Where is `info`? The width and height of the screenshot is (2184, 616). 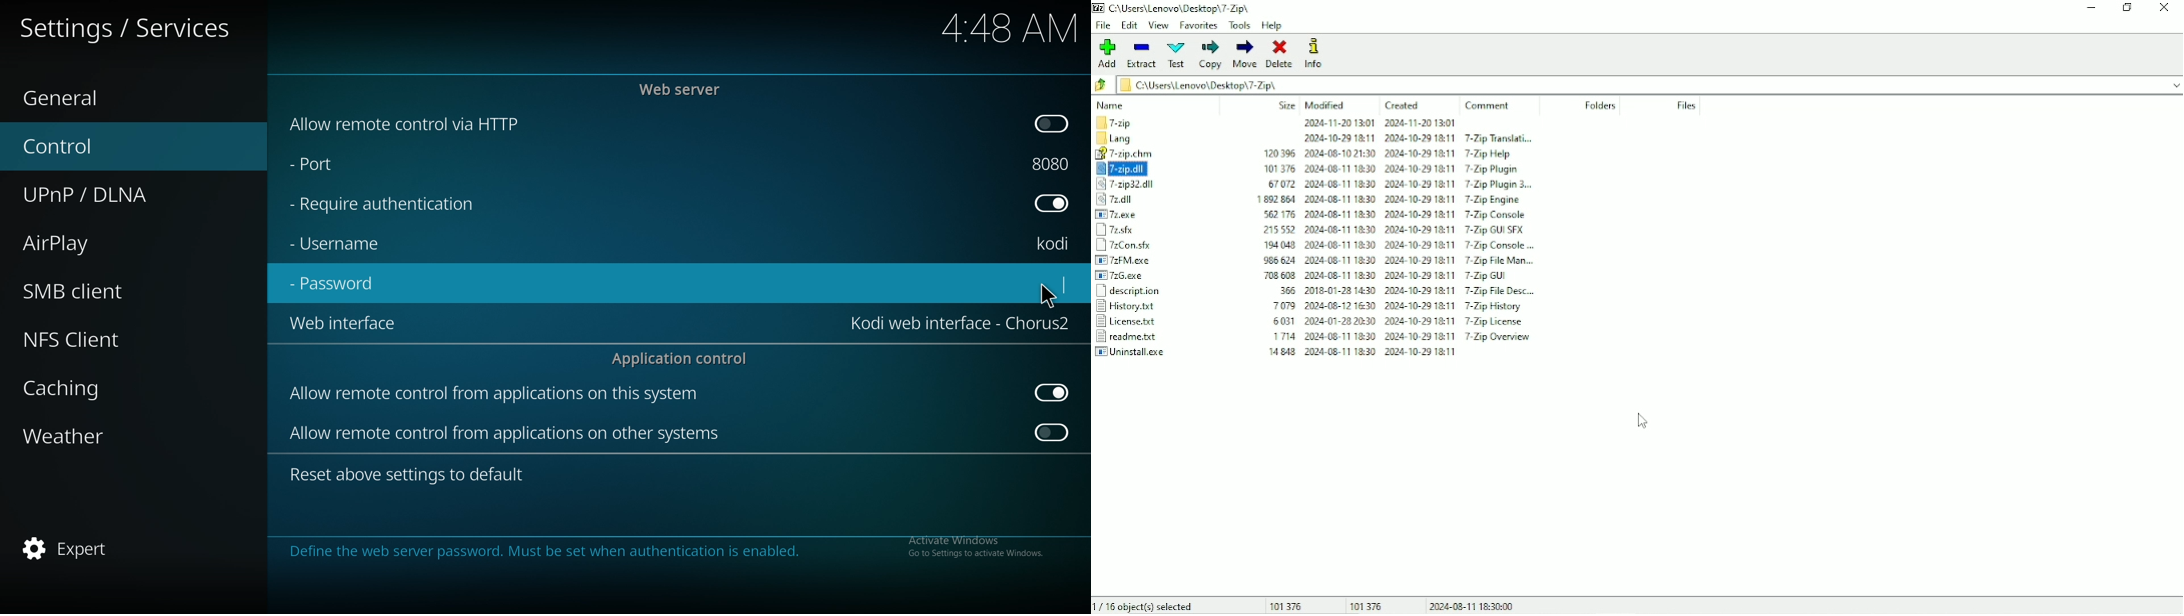 info is located at coordinates (657, 551).